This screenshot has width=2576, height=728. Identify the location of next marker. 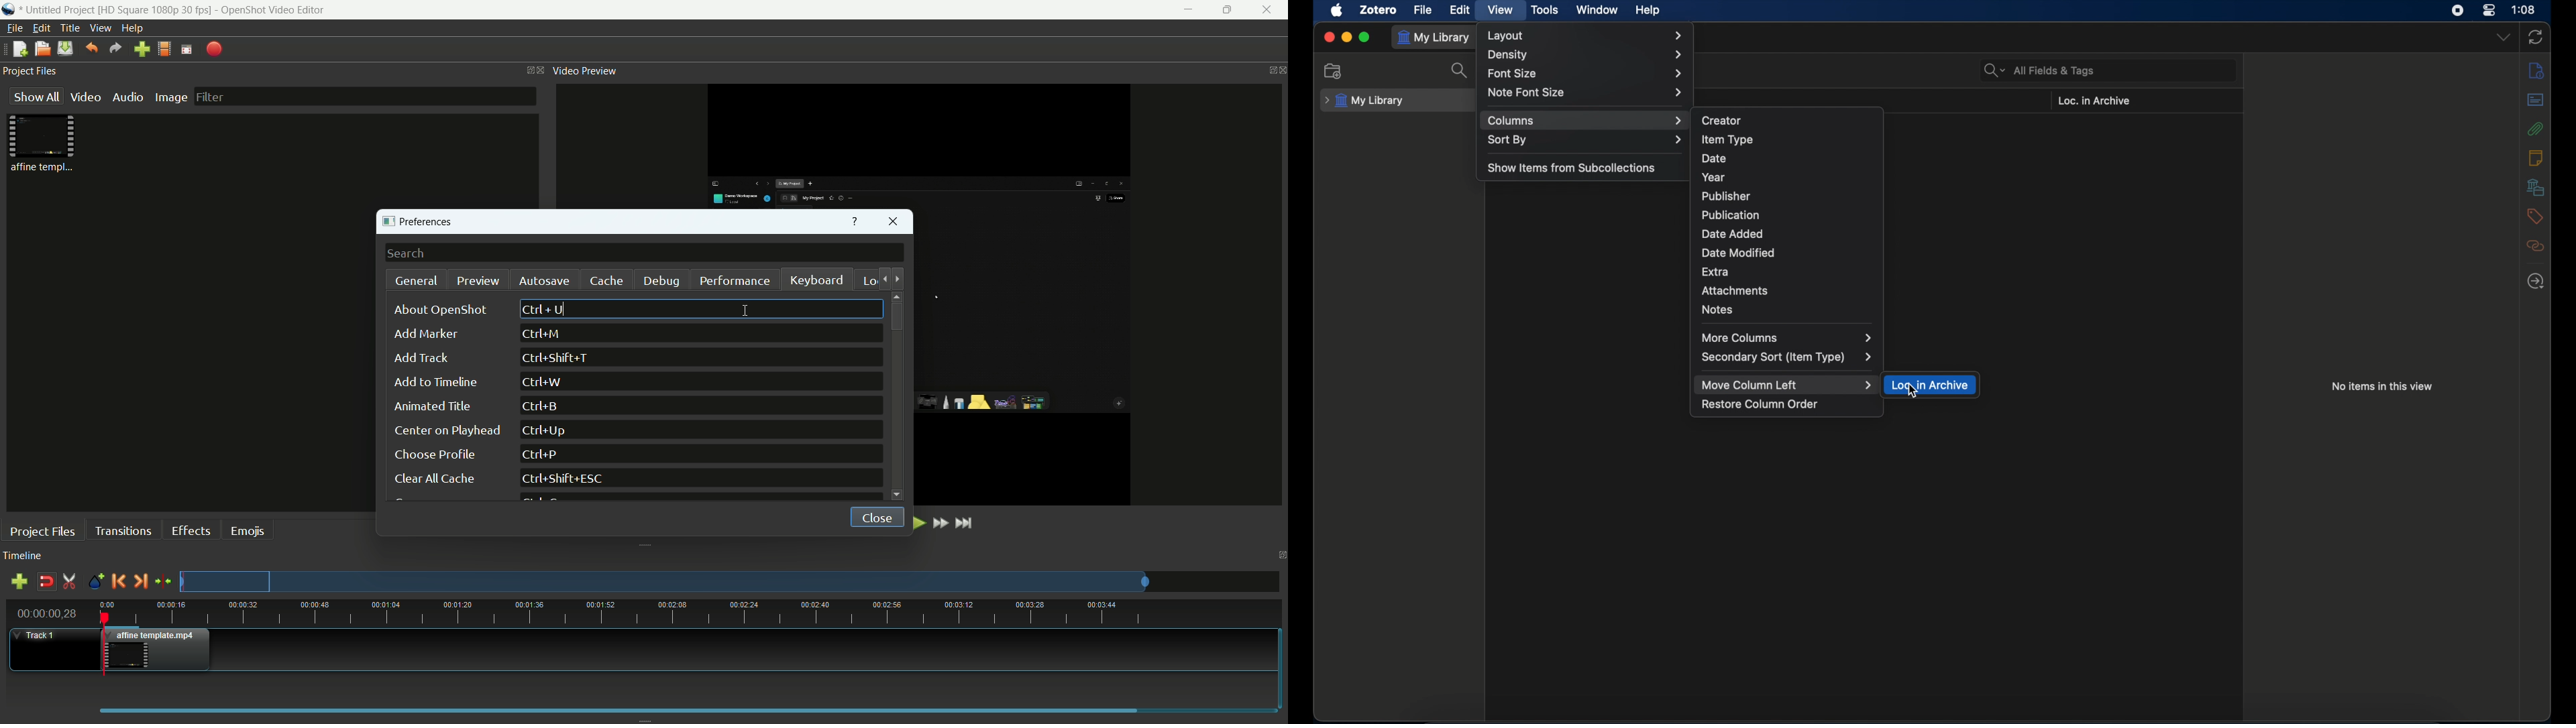
(140, 581).